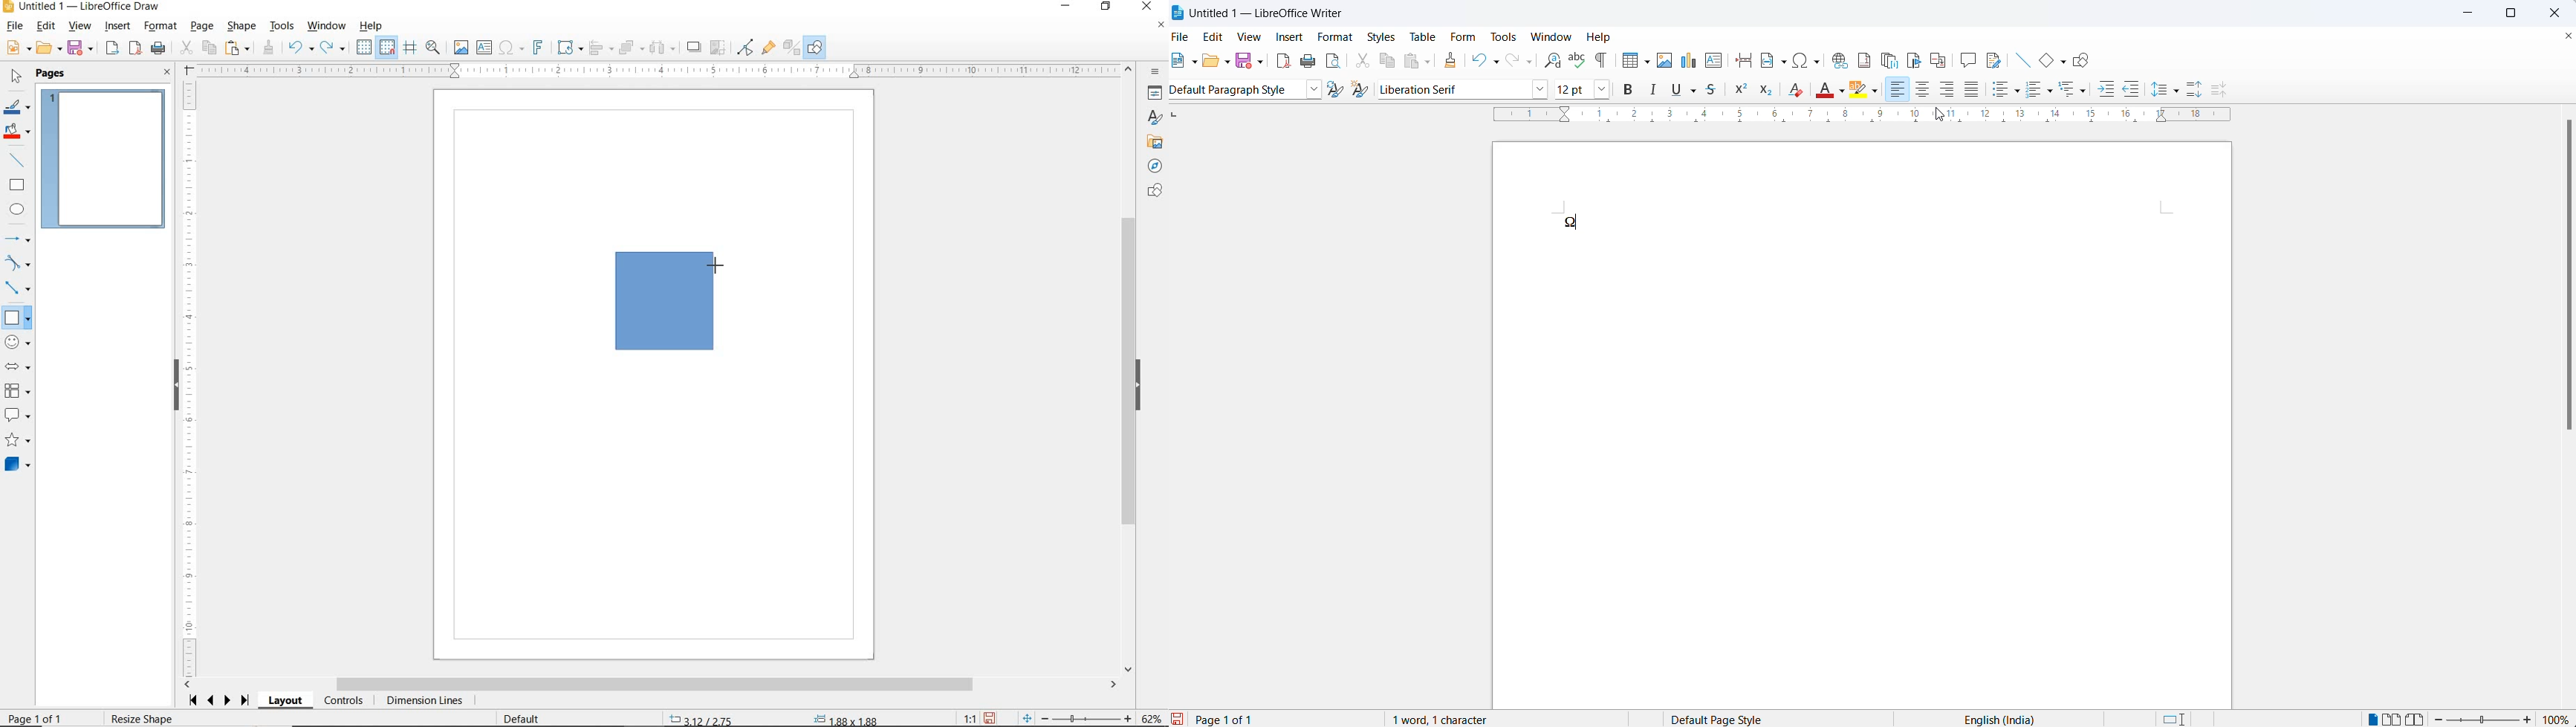  I want to click on cursor, so click(1941, 114).